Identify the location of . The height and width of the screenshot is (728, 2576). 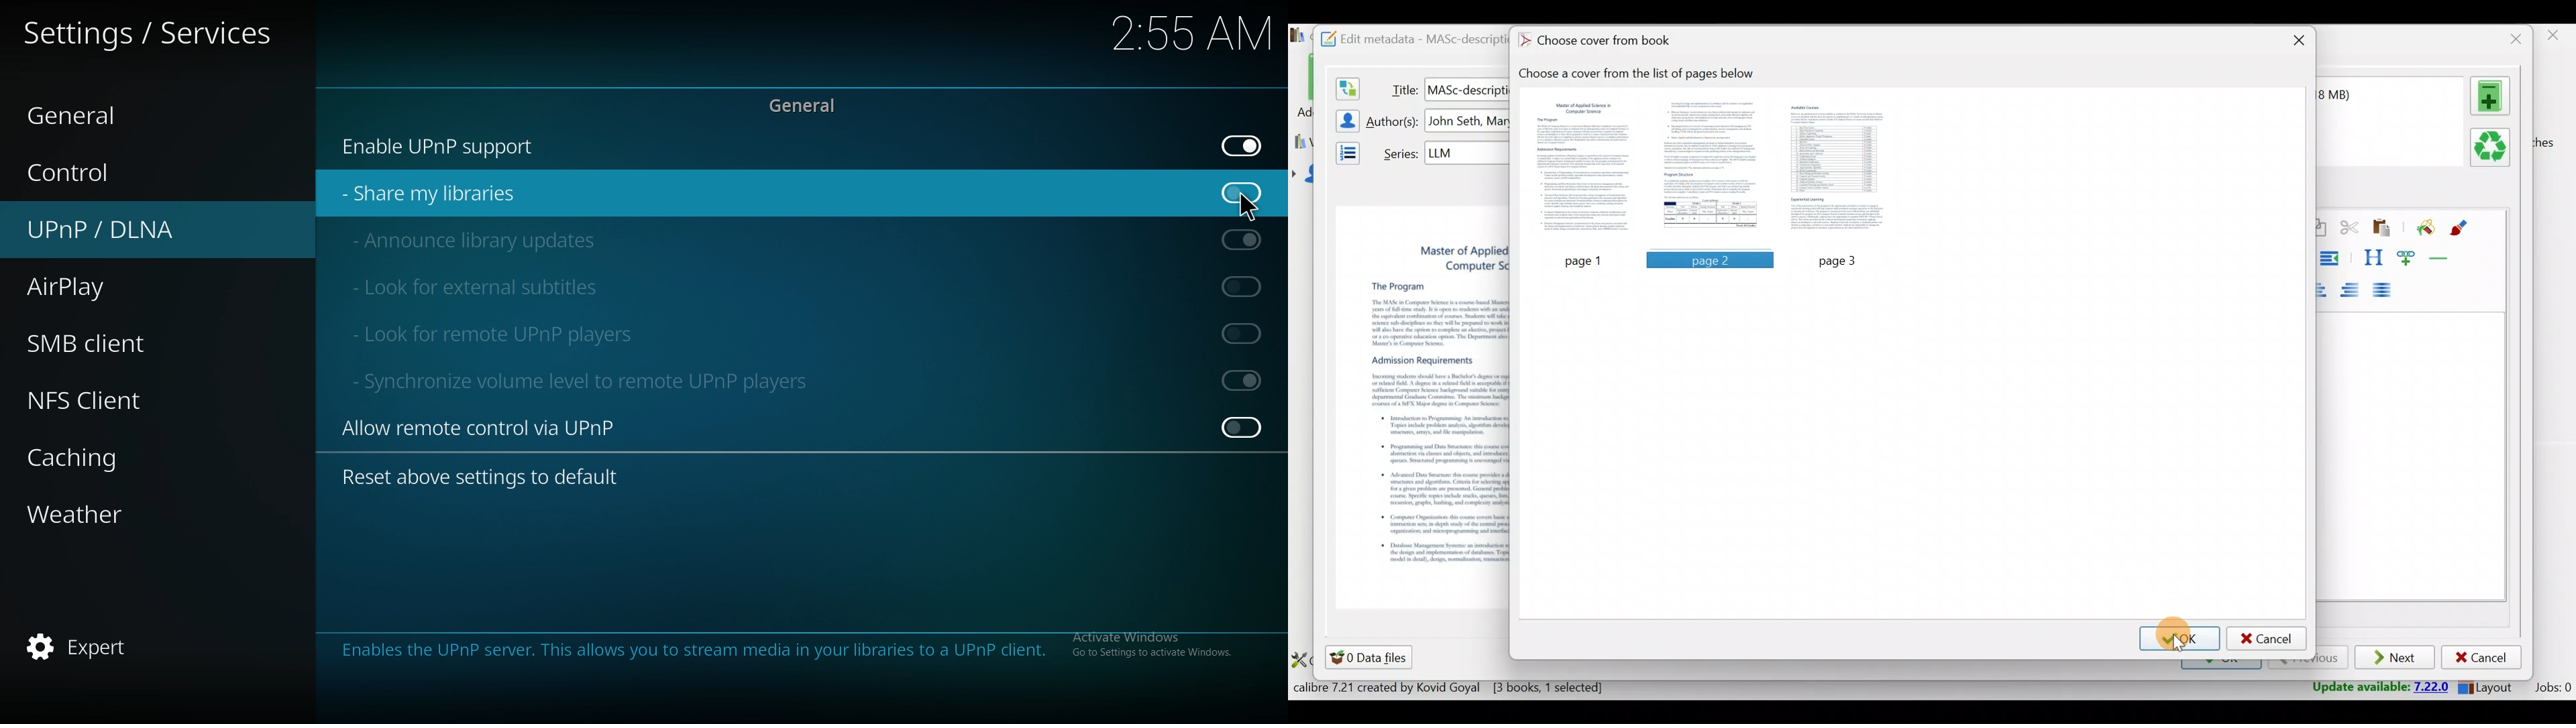
(1466, 88).